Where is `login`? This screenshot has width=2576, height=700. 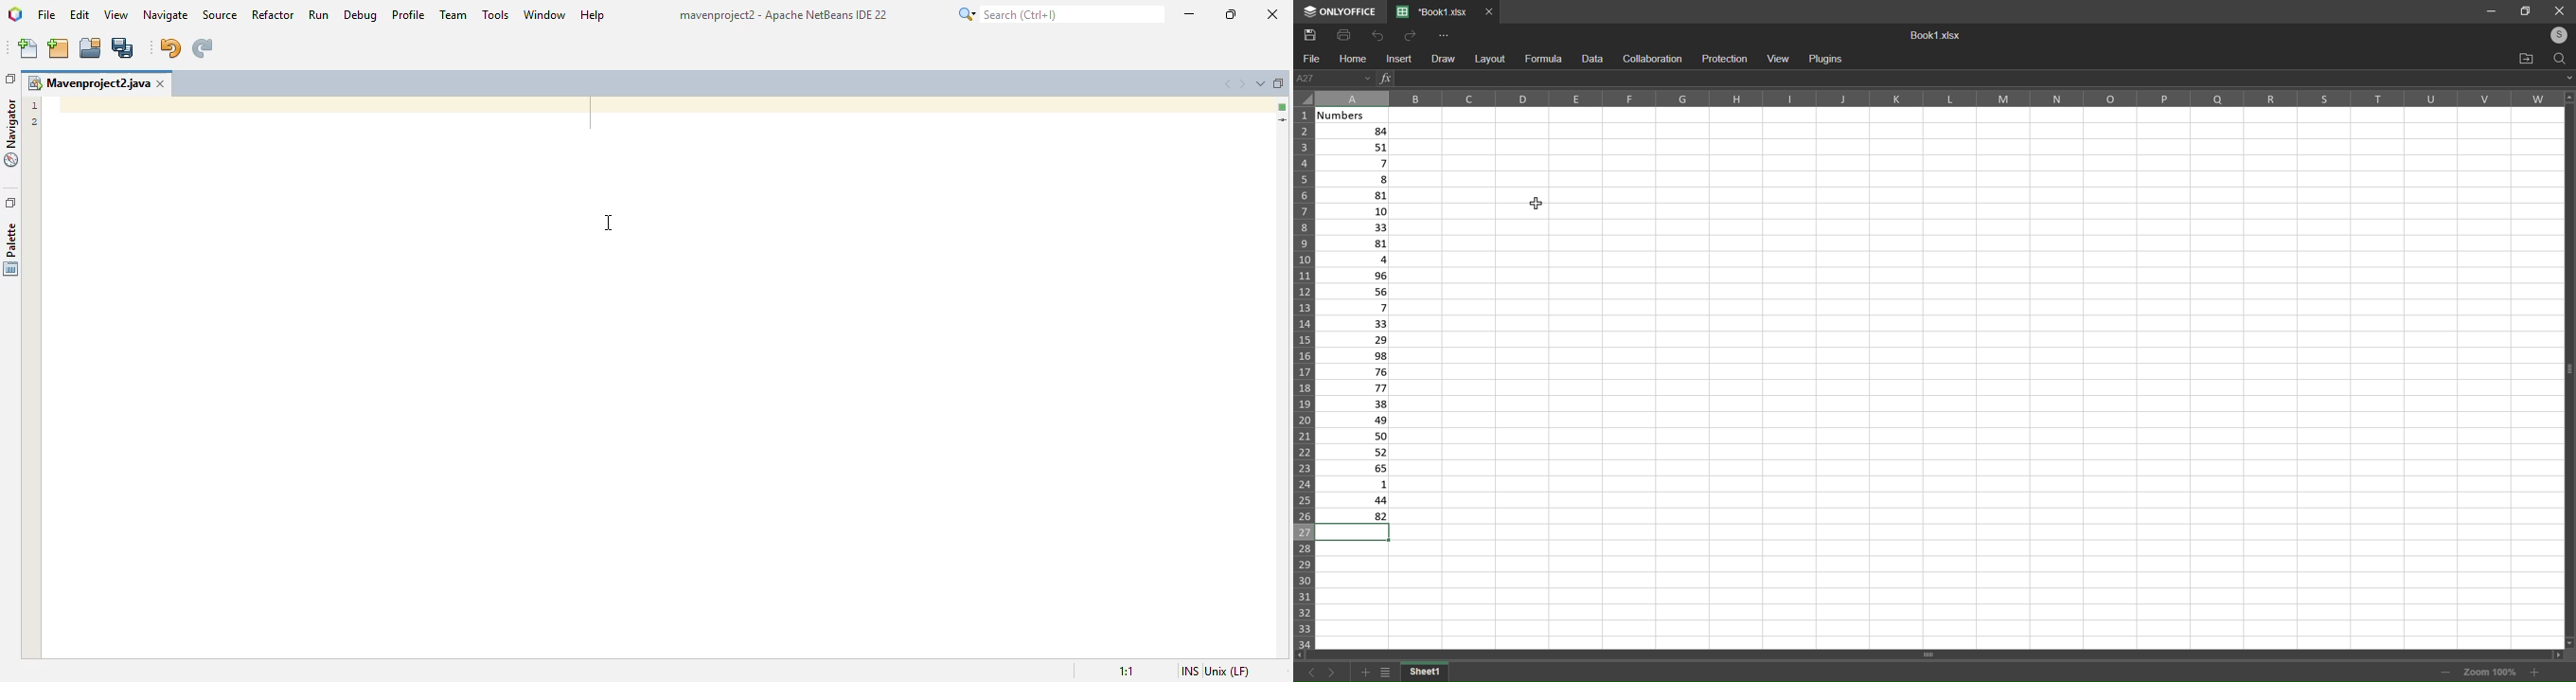
login is located at coordinates (2560, 34).